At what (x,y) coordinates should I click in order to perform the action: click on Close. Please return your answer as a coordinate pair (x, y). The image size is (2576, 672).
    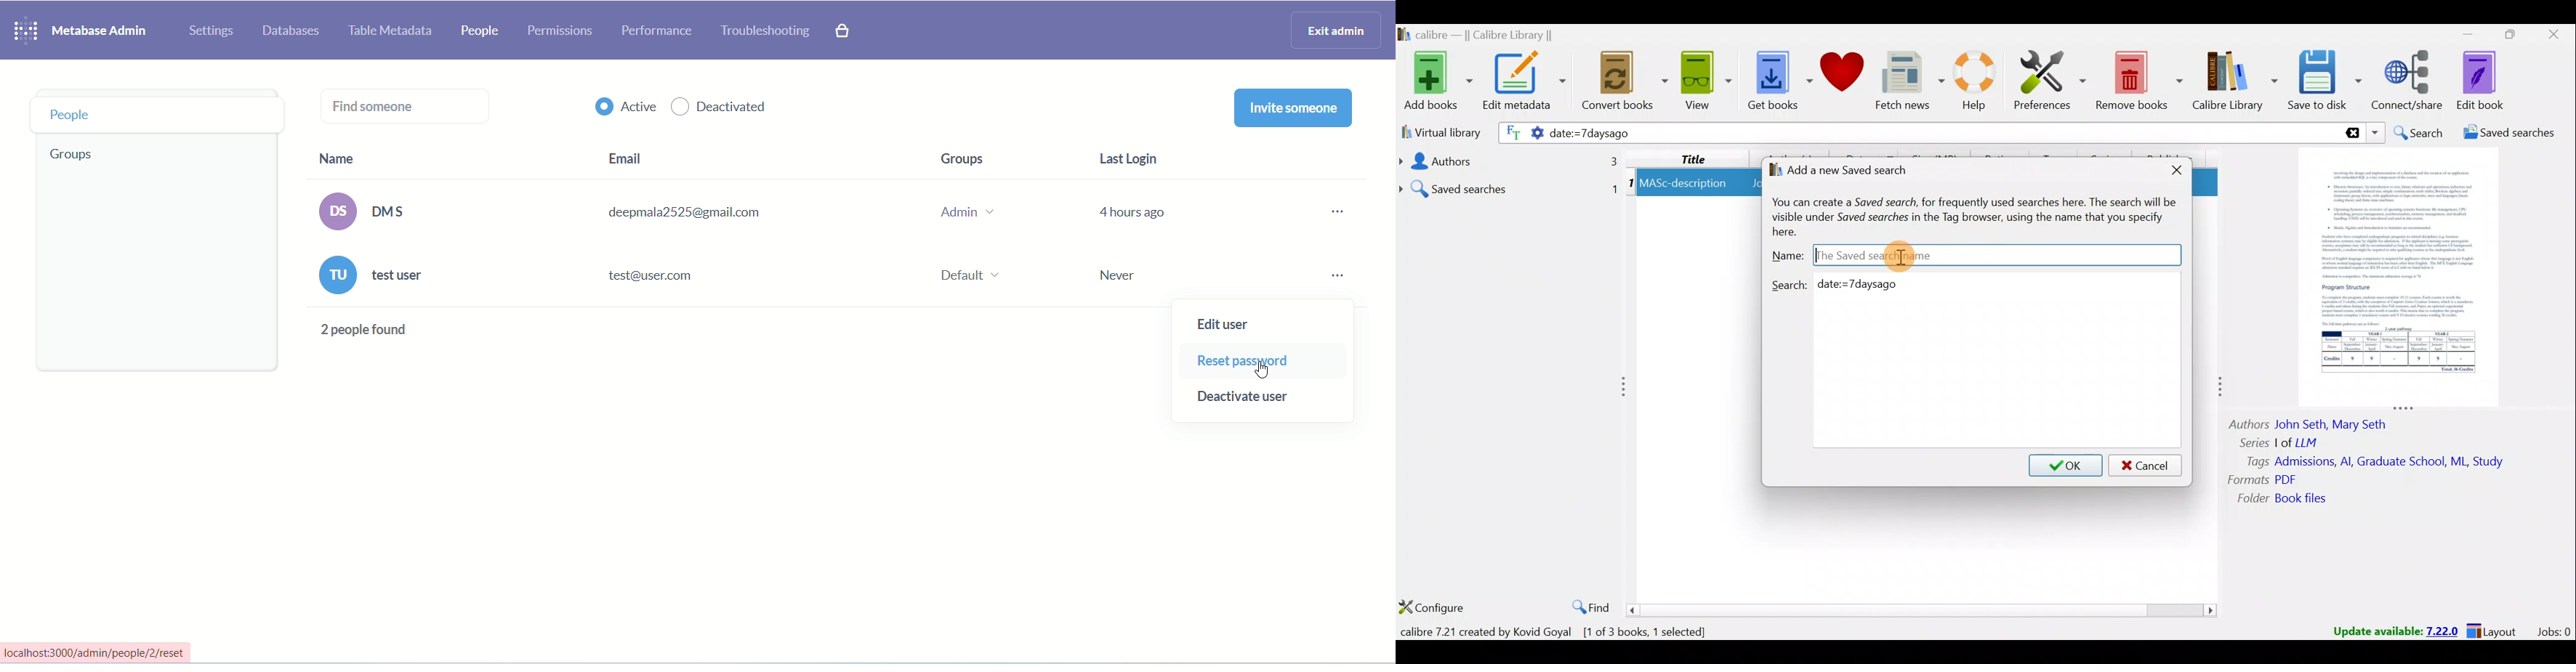
    Looking at the image, I should click on (2172, 169).